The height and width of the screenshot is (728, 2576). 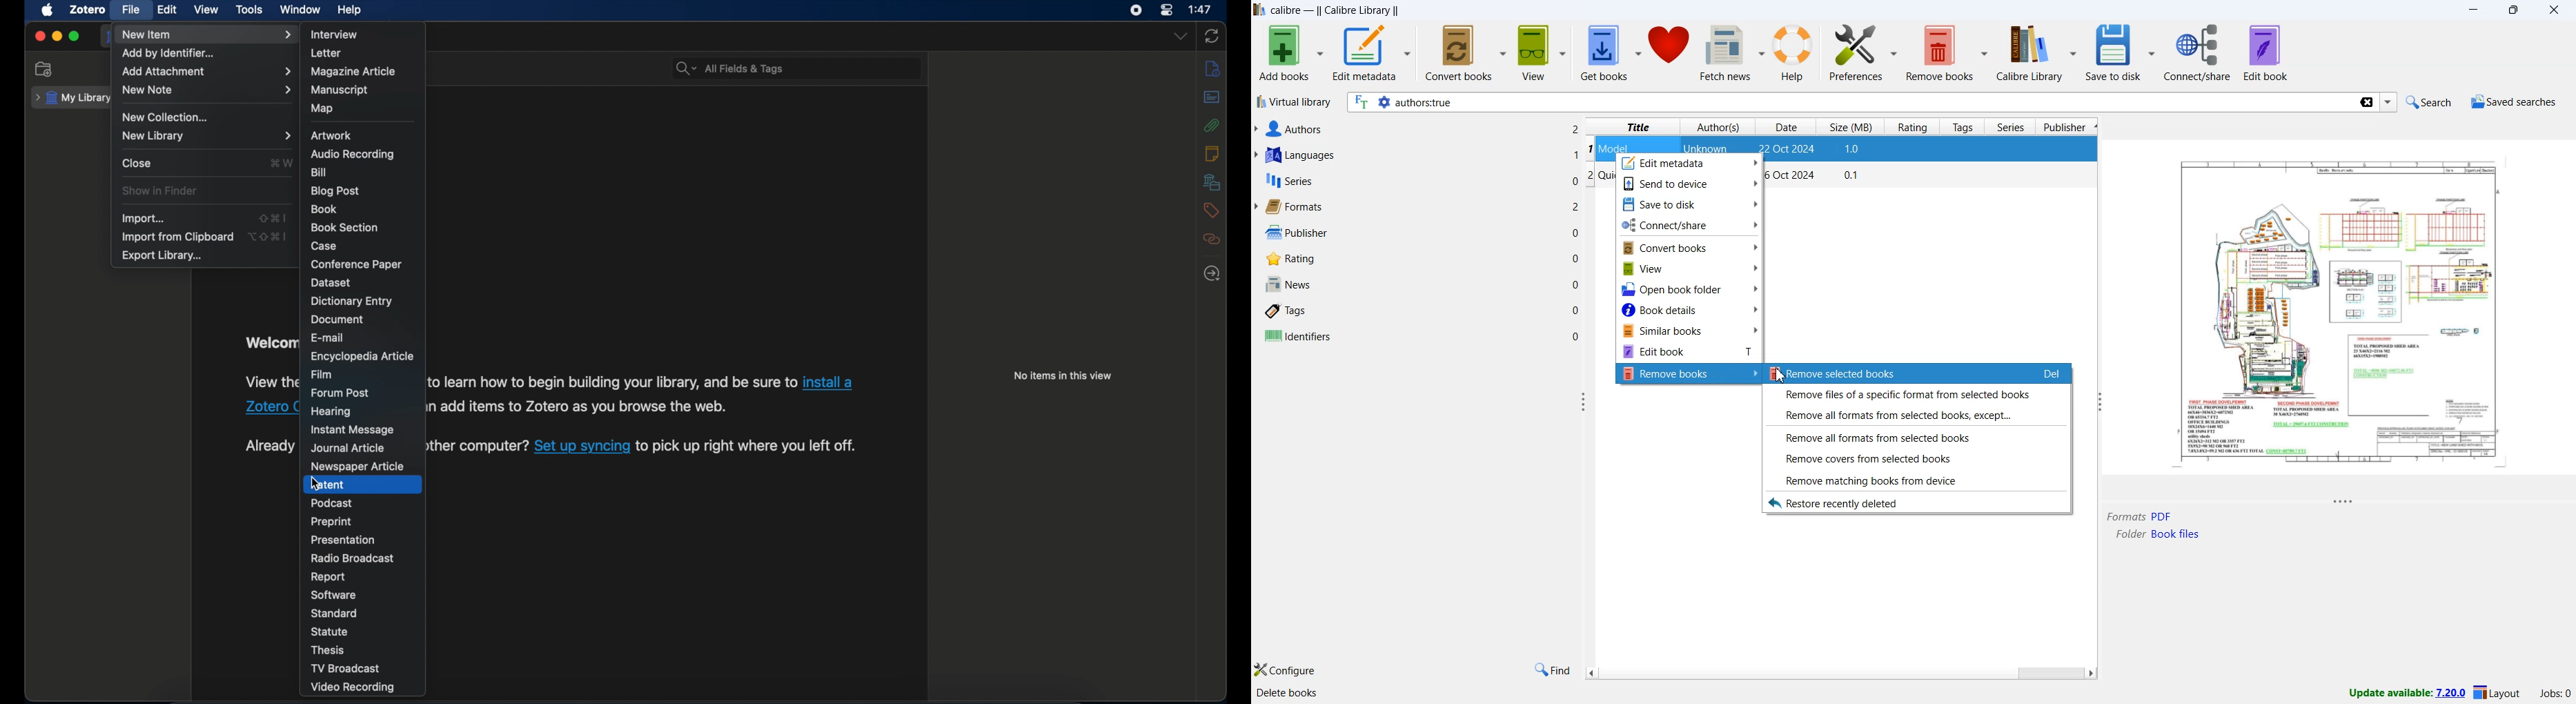 I want to click on Open book folder, so click(x=1691, y=288).